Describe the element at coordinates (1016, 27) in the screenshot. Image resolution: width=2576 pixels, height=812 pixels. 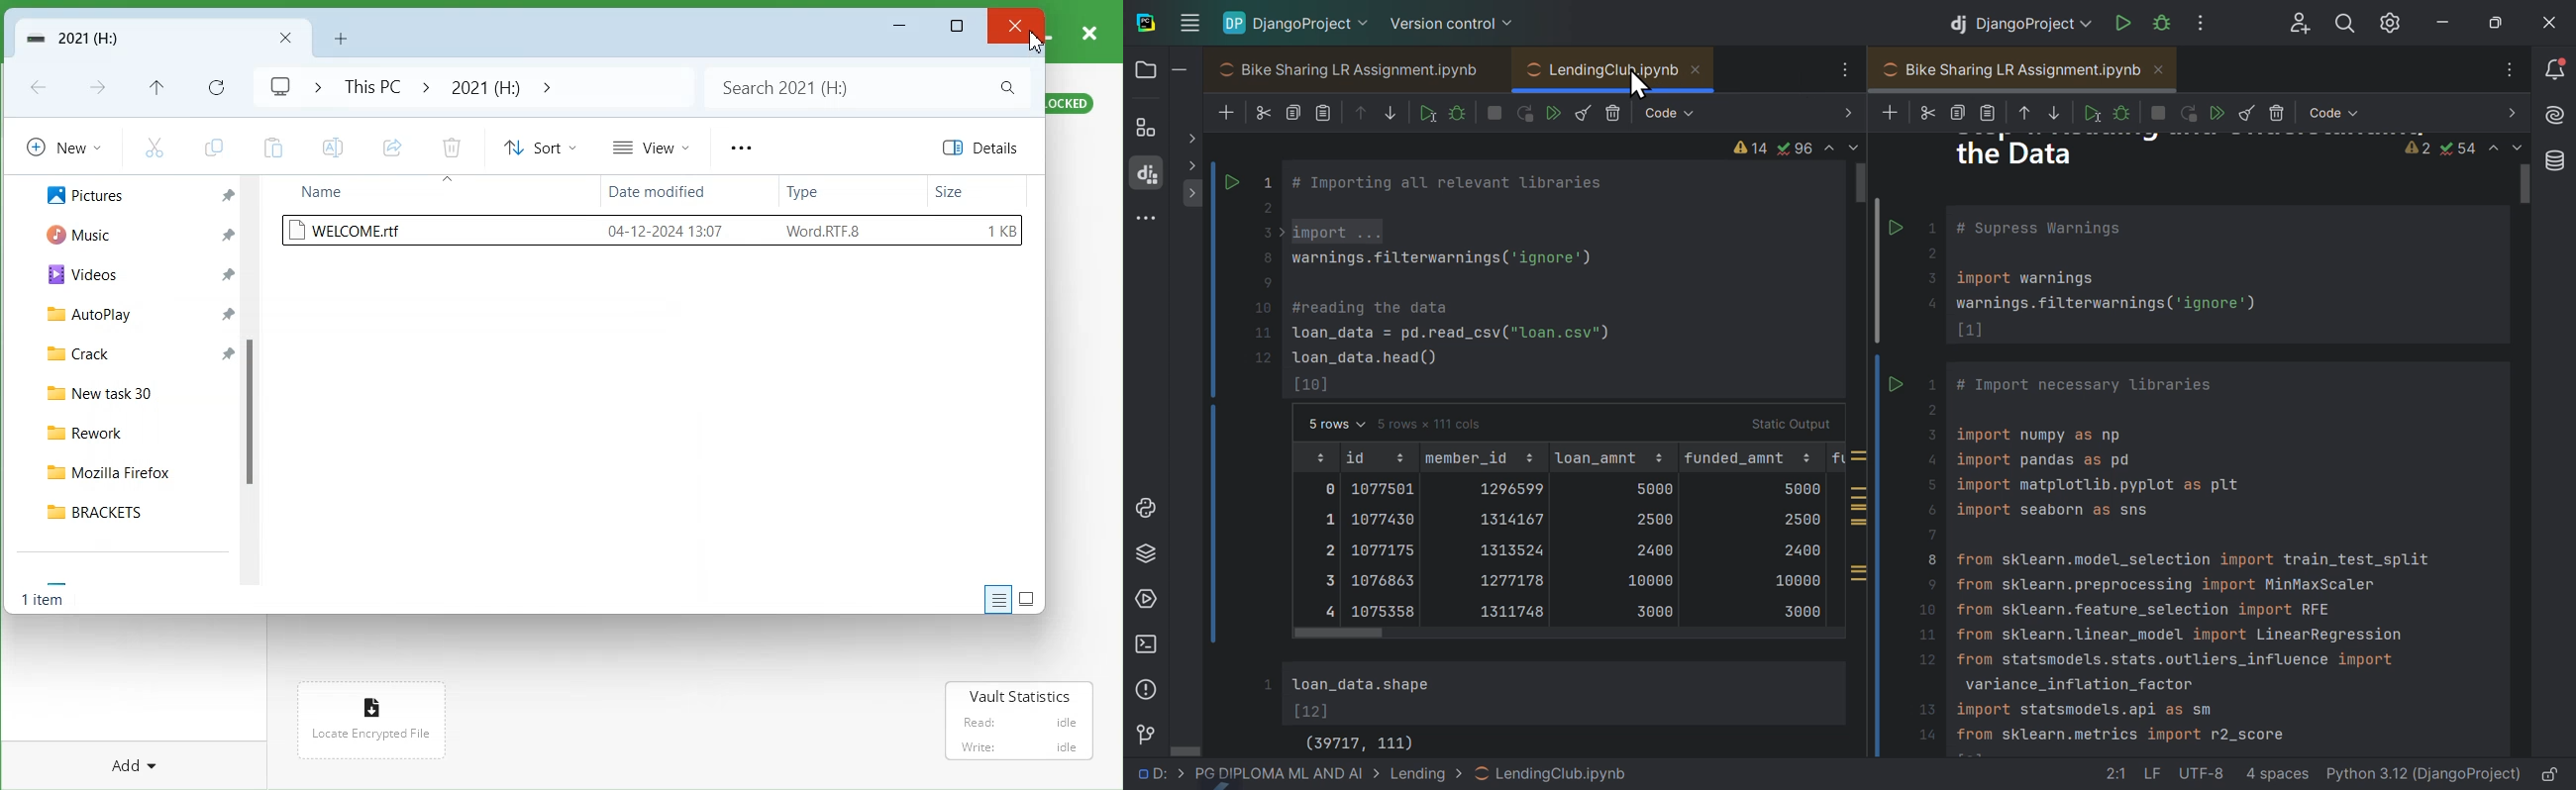
I see `close` at that location.